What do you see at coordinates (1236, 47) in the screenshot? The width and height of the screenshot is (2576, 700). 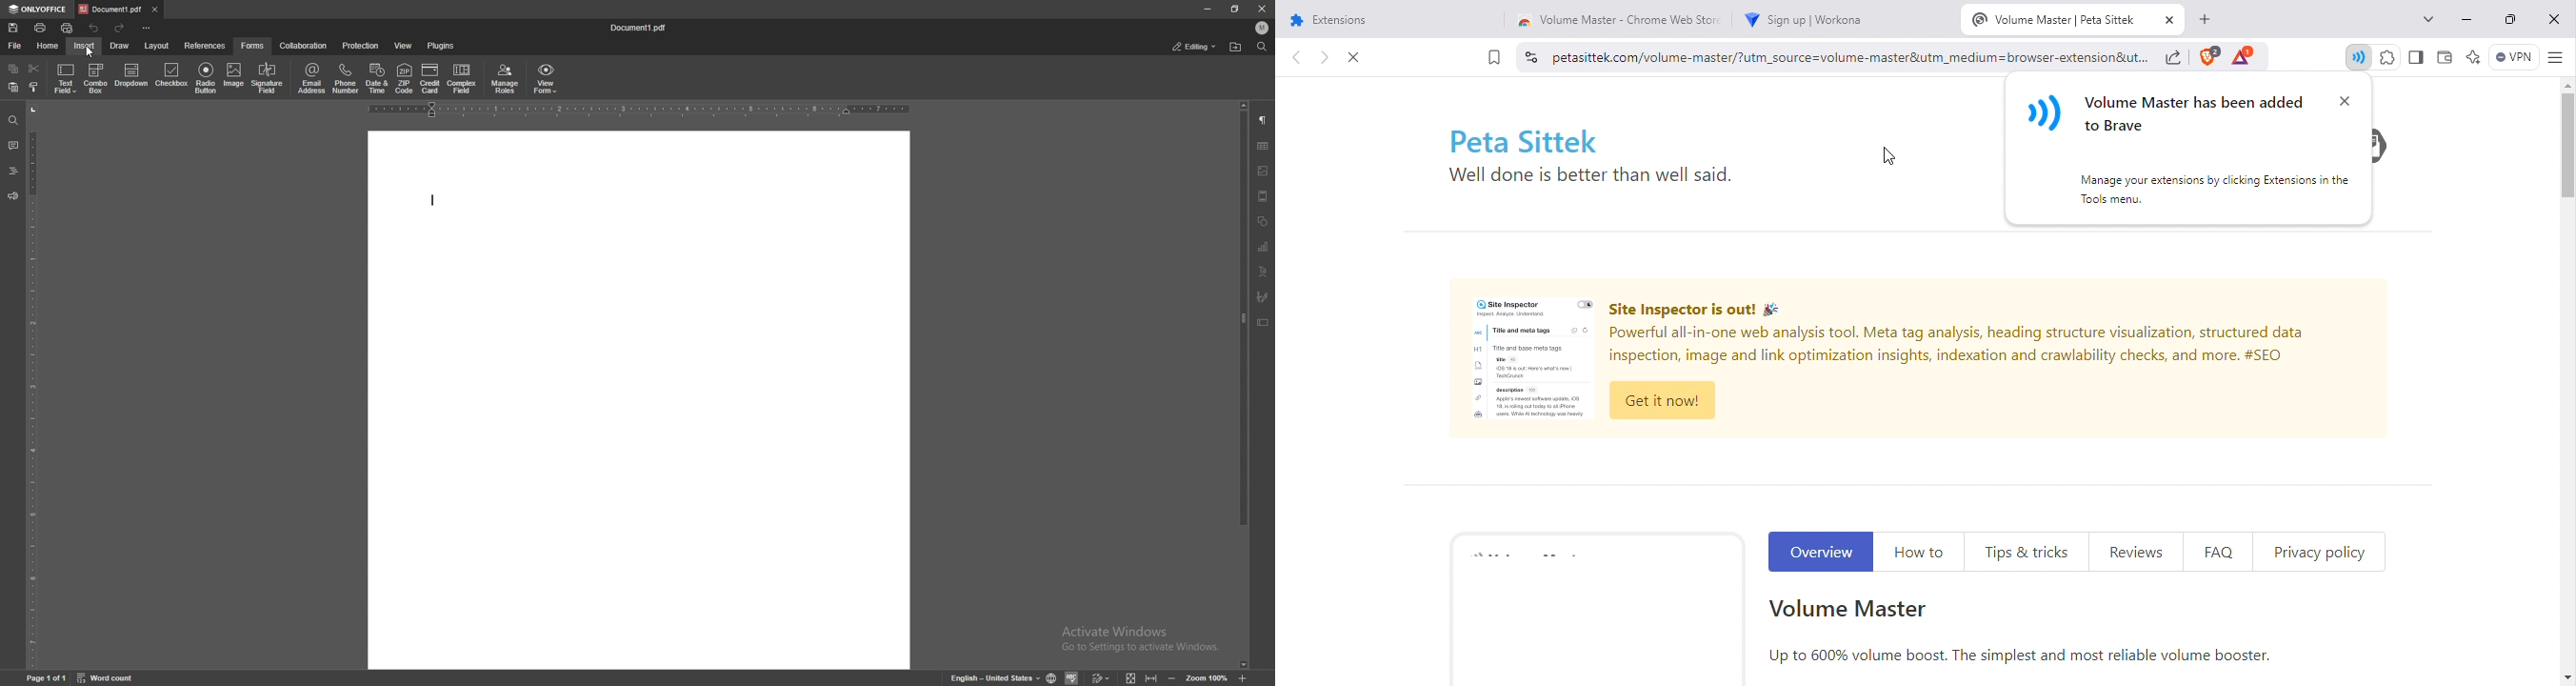 I see `find location` at bounding box center [1236, 47].